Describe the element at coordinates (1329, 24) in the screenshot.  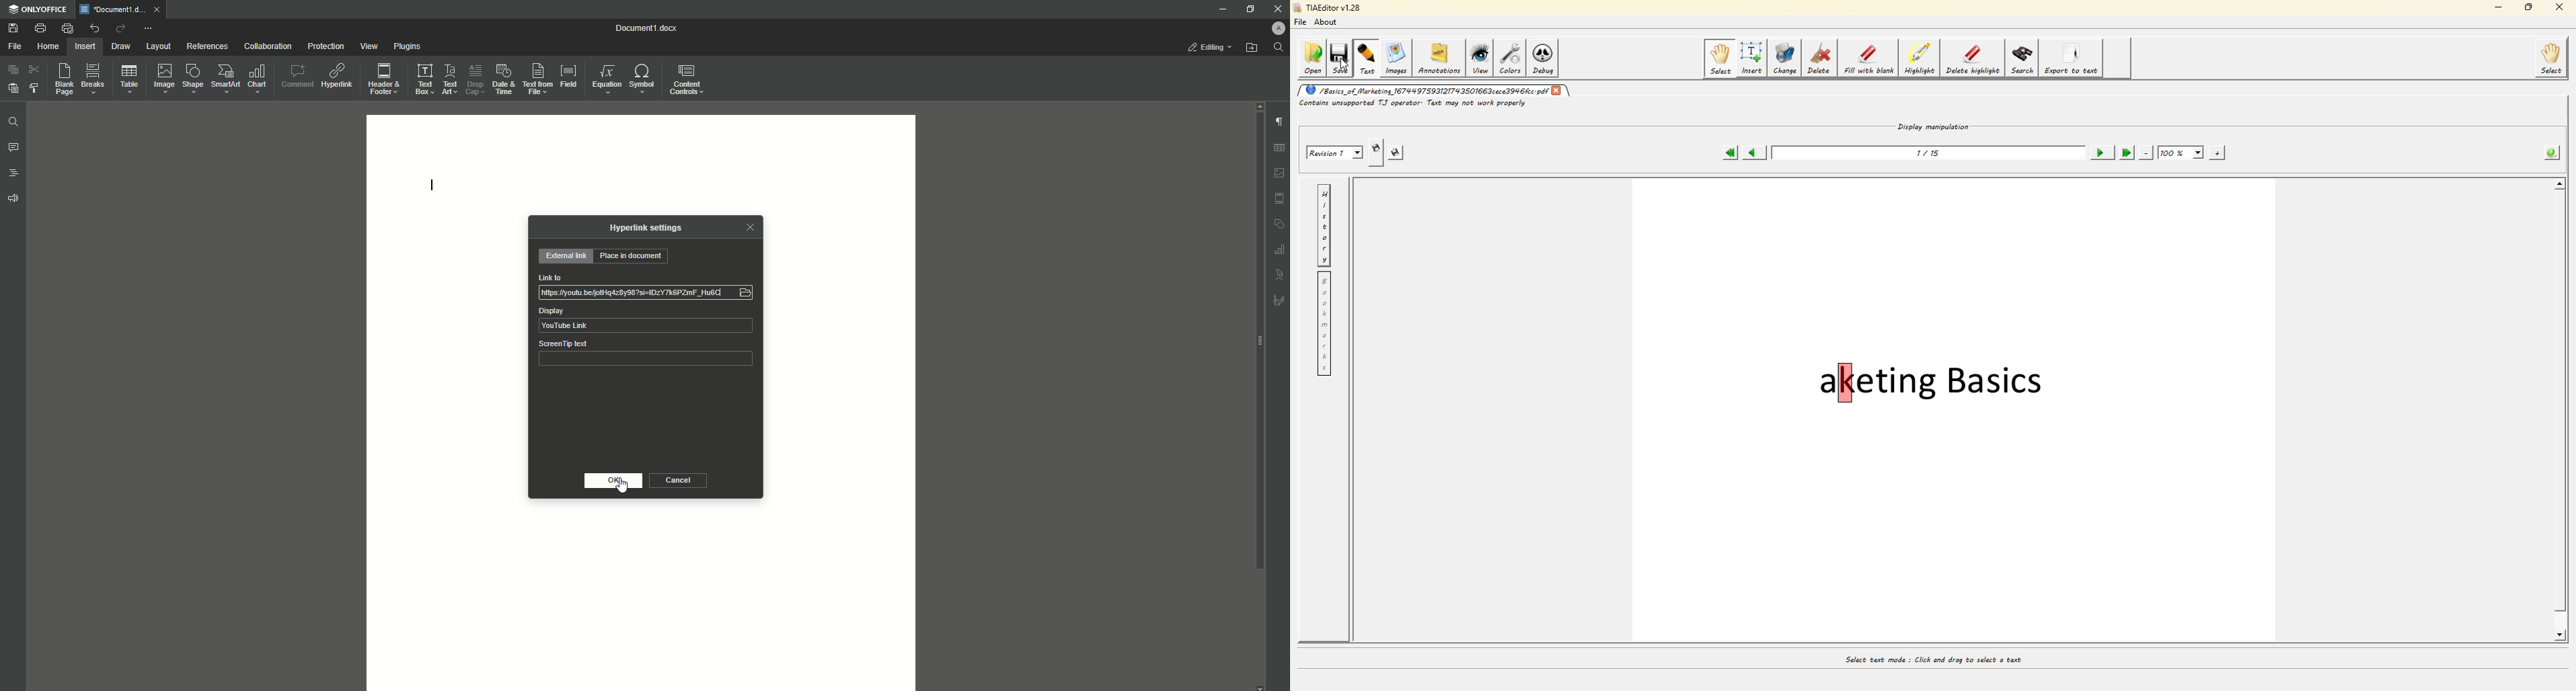
I see `about` at that location.